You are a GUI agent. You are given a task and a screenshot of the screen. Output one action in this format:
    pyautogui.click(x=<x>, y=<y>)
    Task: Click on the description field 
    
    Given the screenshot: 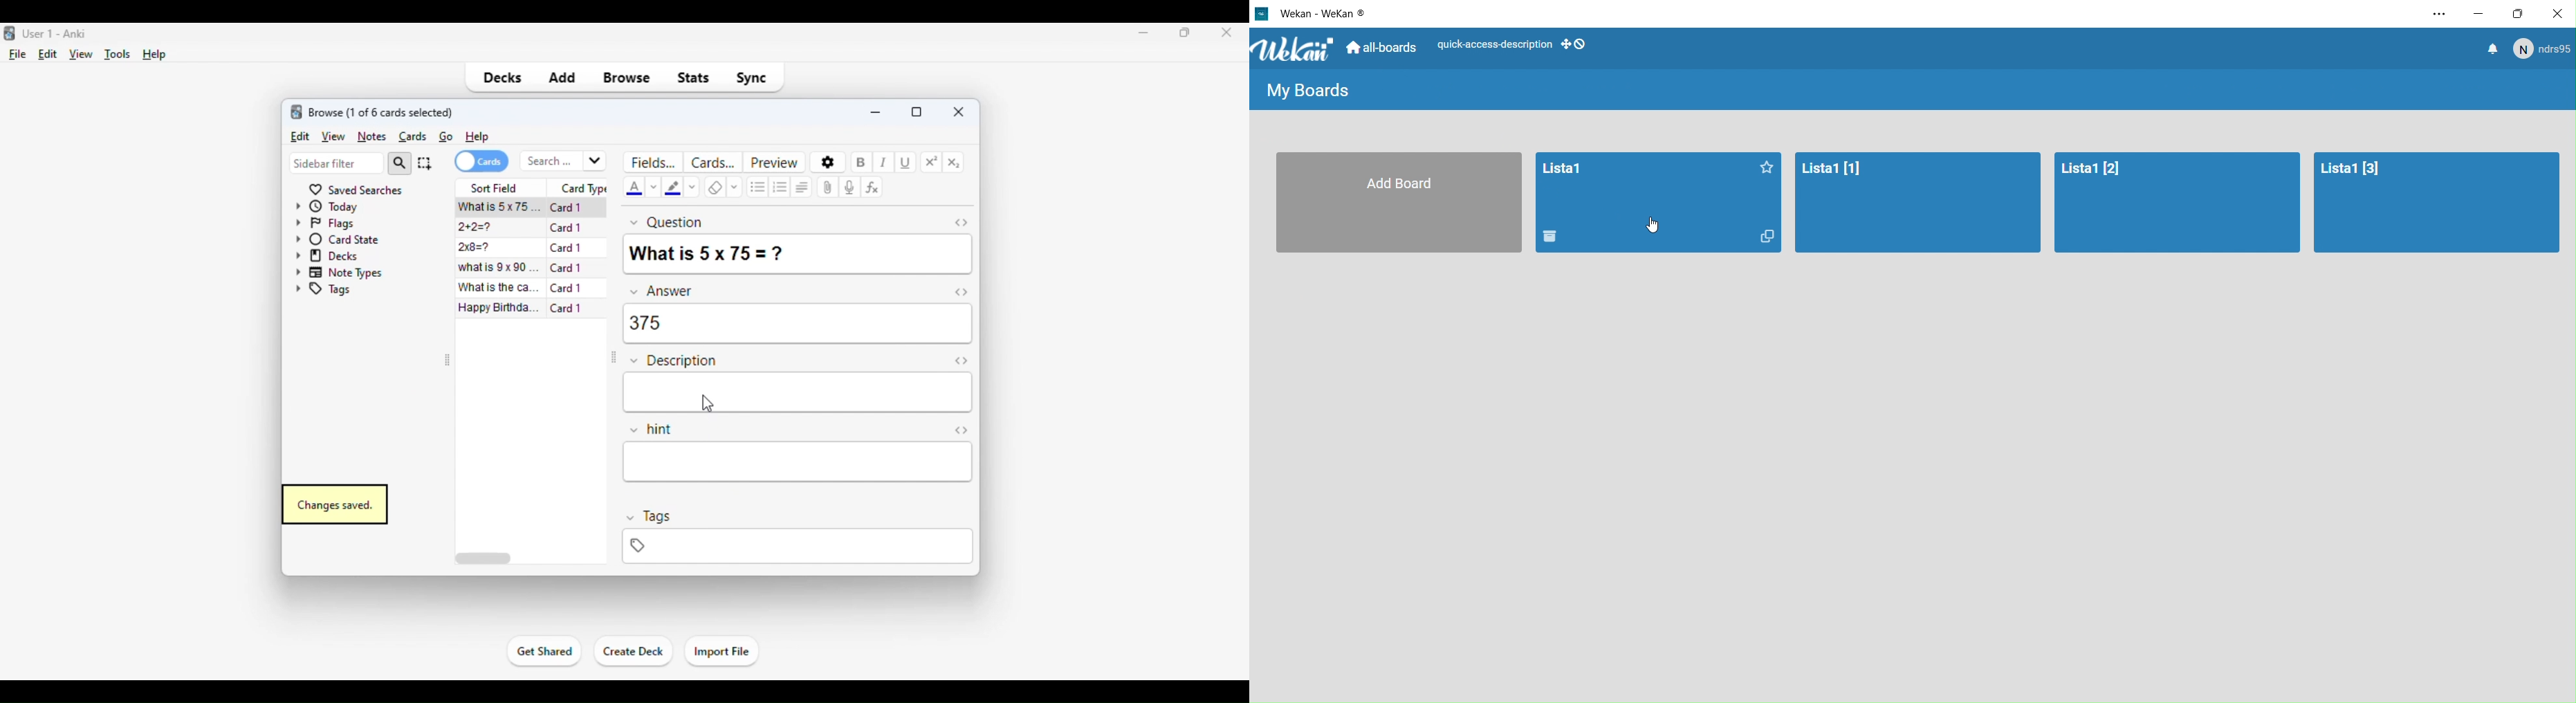 What is the action you would take?
    pyautogui.click(x=674, y=361)
    